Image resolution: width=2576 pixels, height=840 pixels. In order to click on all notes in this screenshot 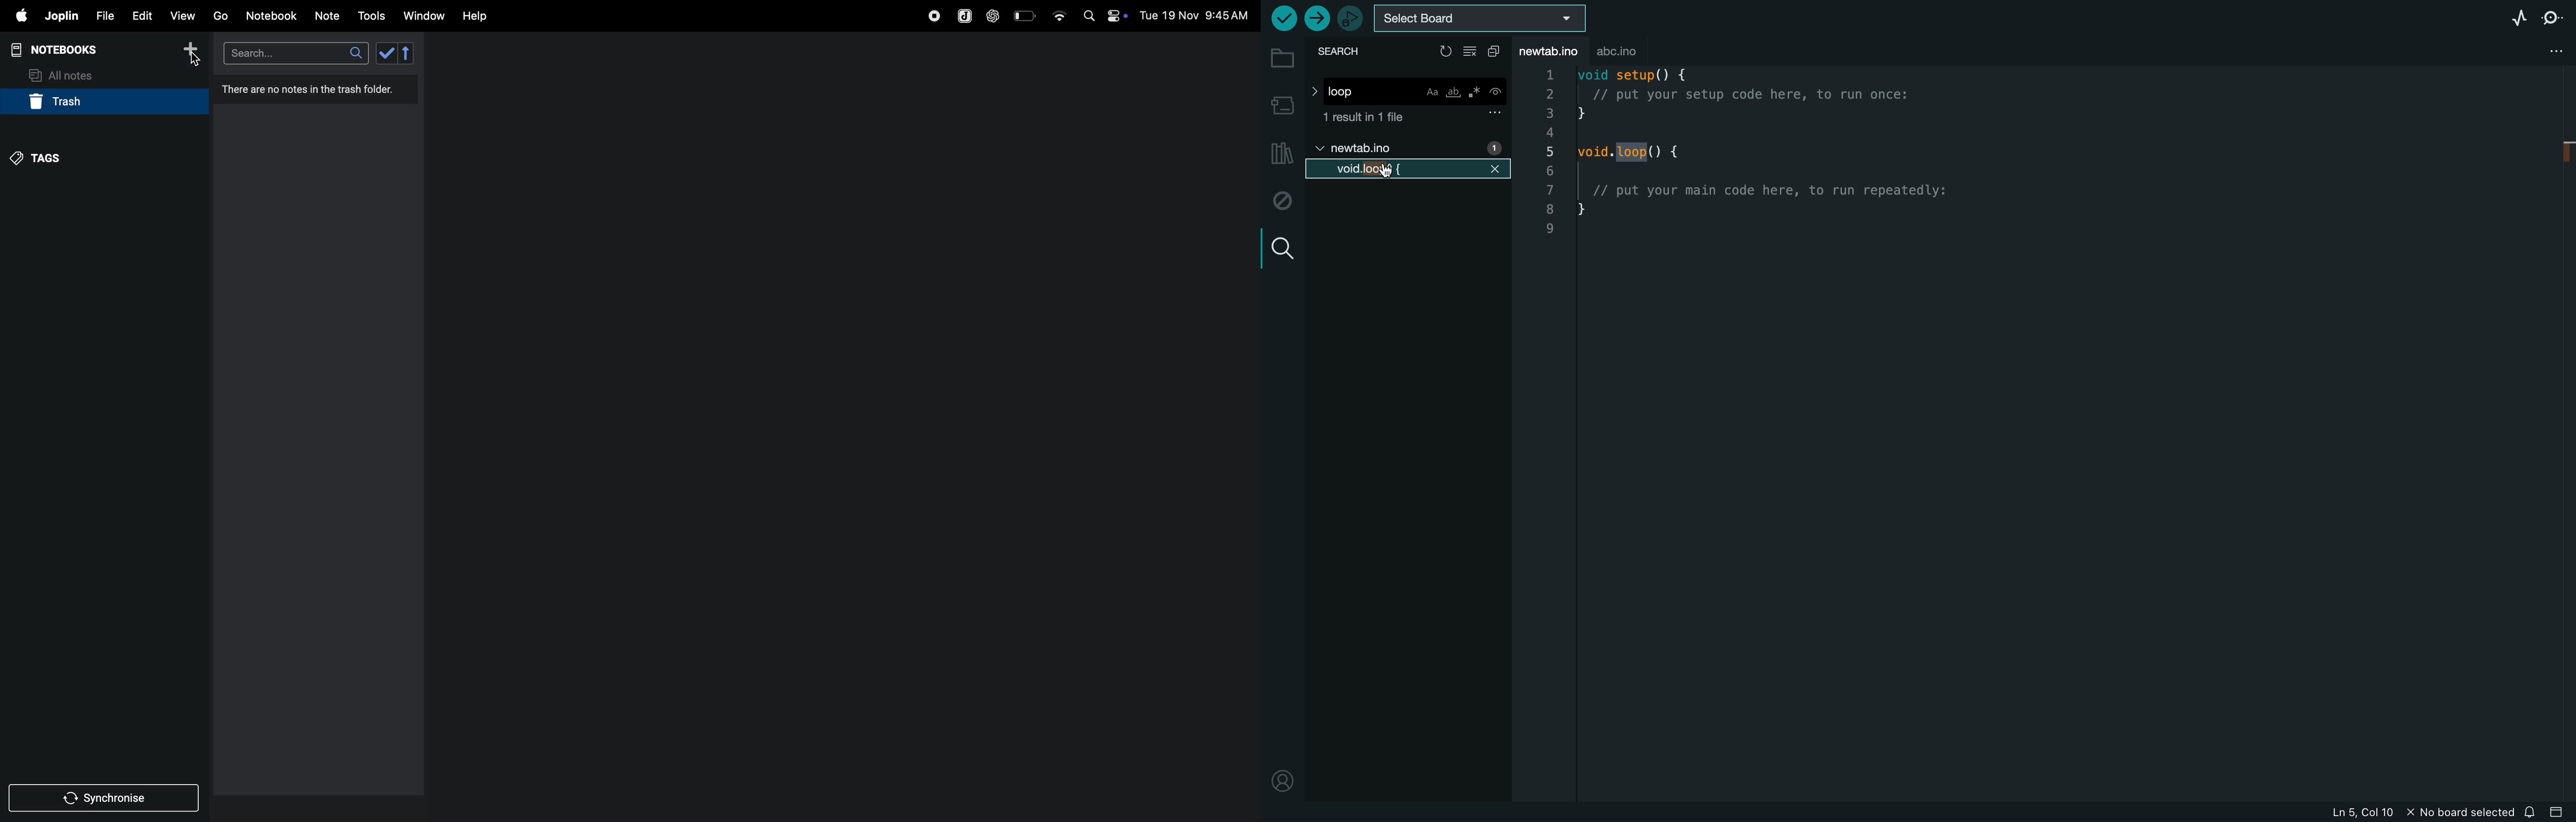, I will do `click(67, 74)`.